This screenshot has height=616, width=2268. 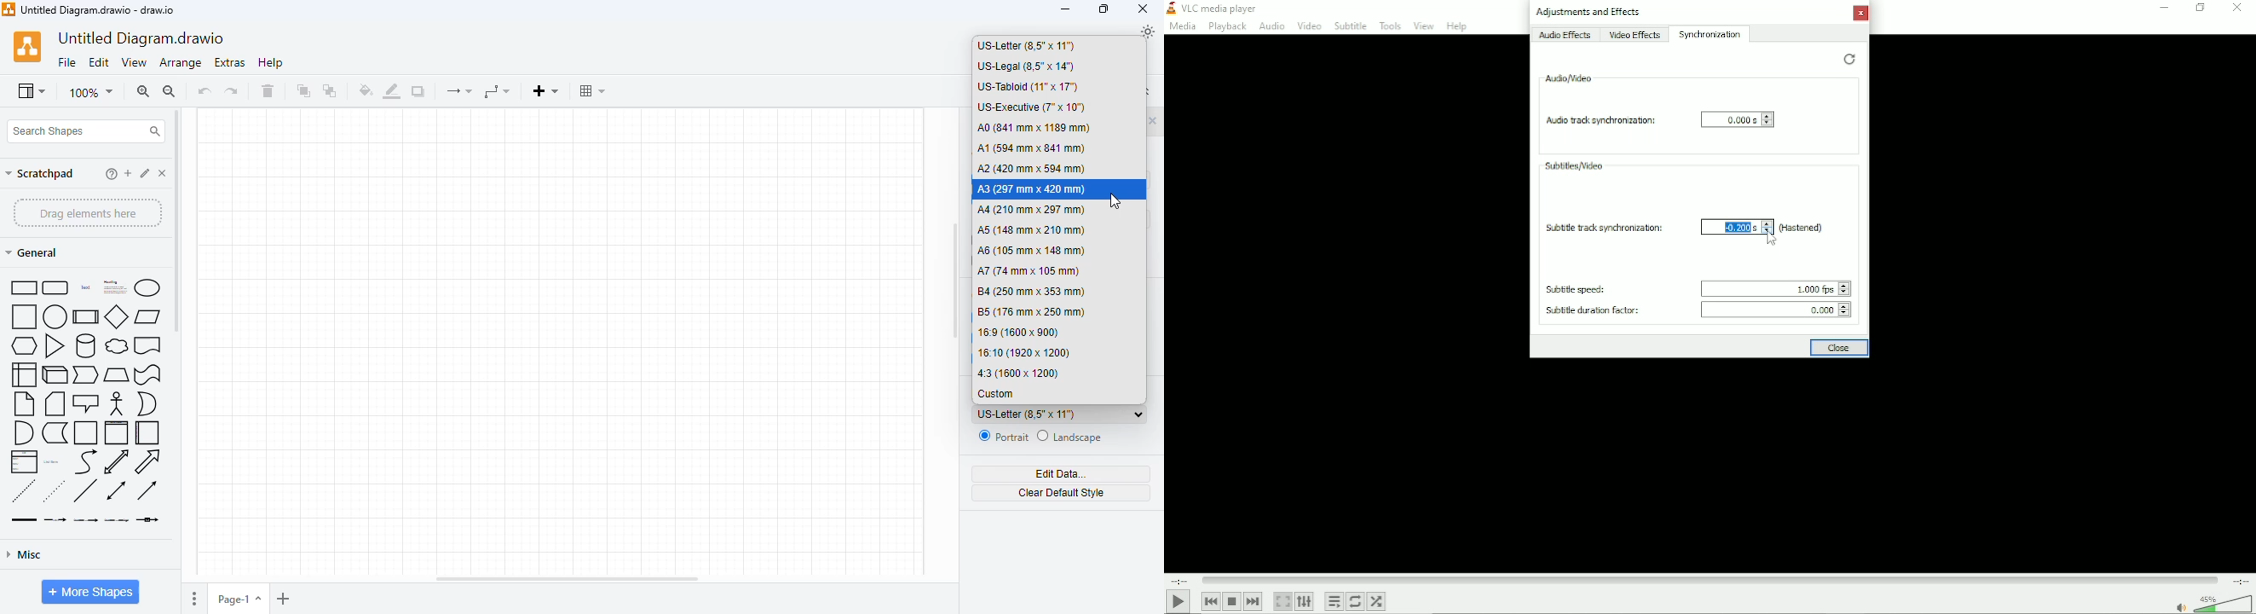 I want to click on logo, so click(x=27, y=47).